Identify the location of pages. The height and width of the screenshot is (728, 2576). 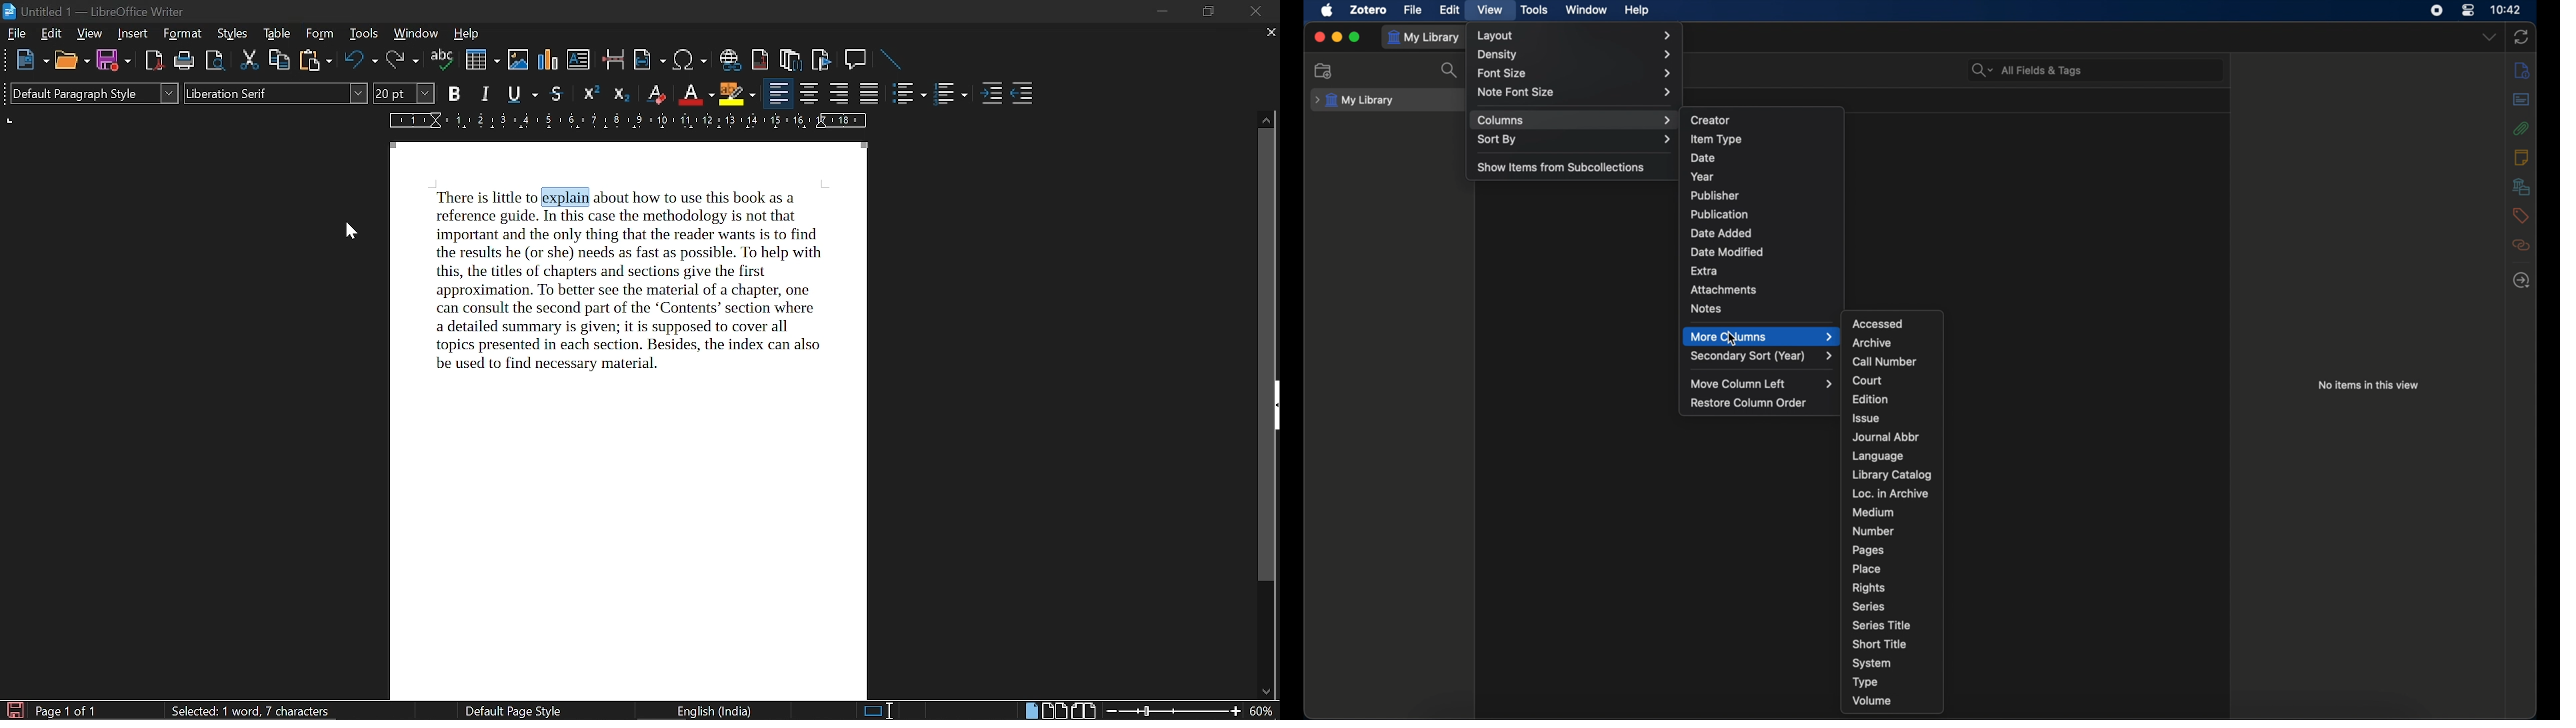
(1869, 550).